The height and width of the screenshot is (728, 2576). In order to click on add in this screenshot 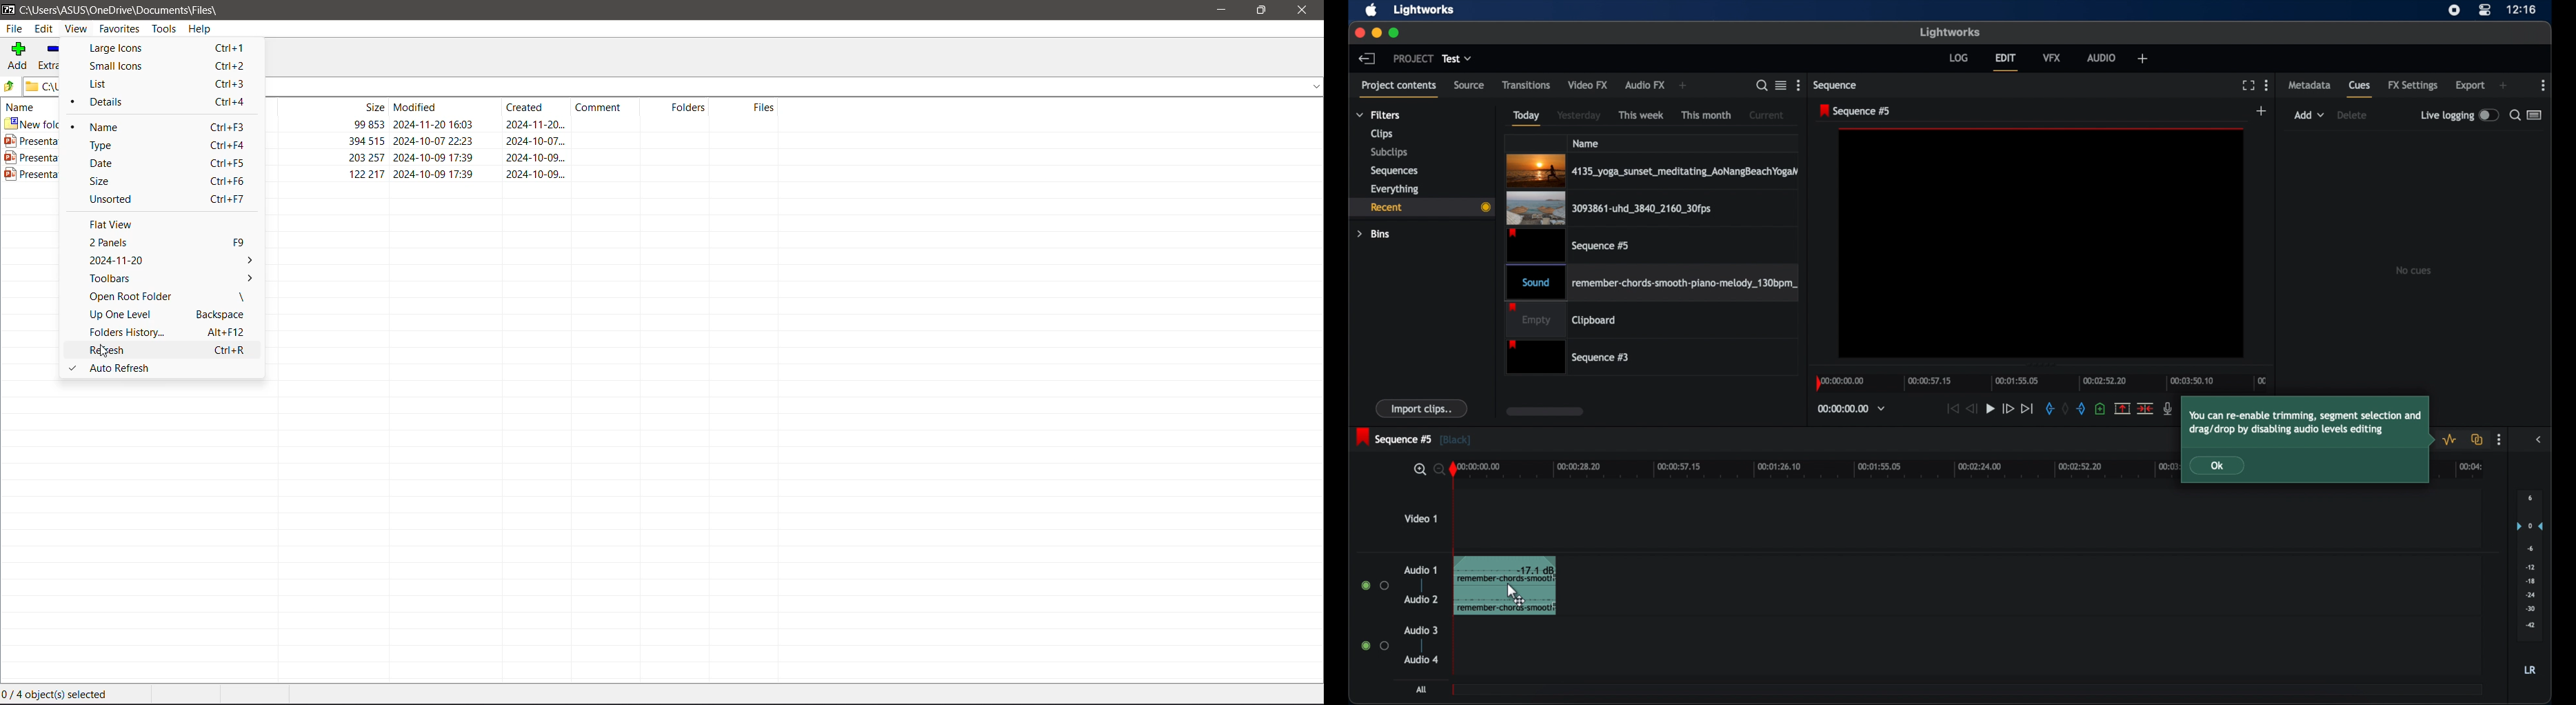, I will do `click(1685, 86)`.